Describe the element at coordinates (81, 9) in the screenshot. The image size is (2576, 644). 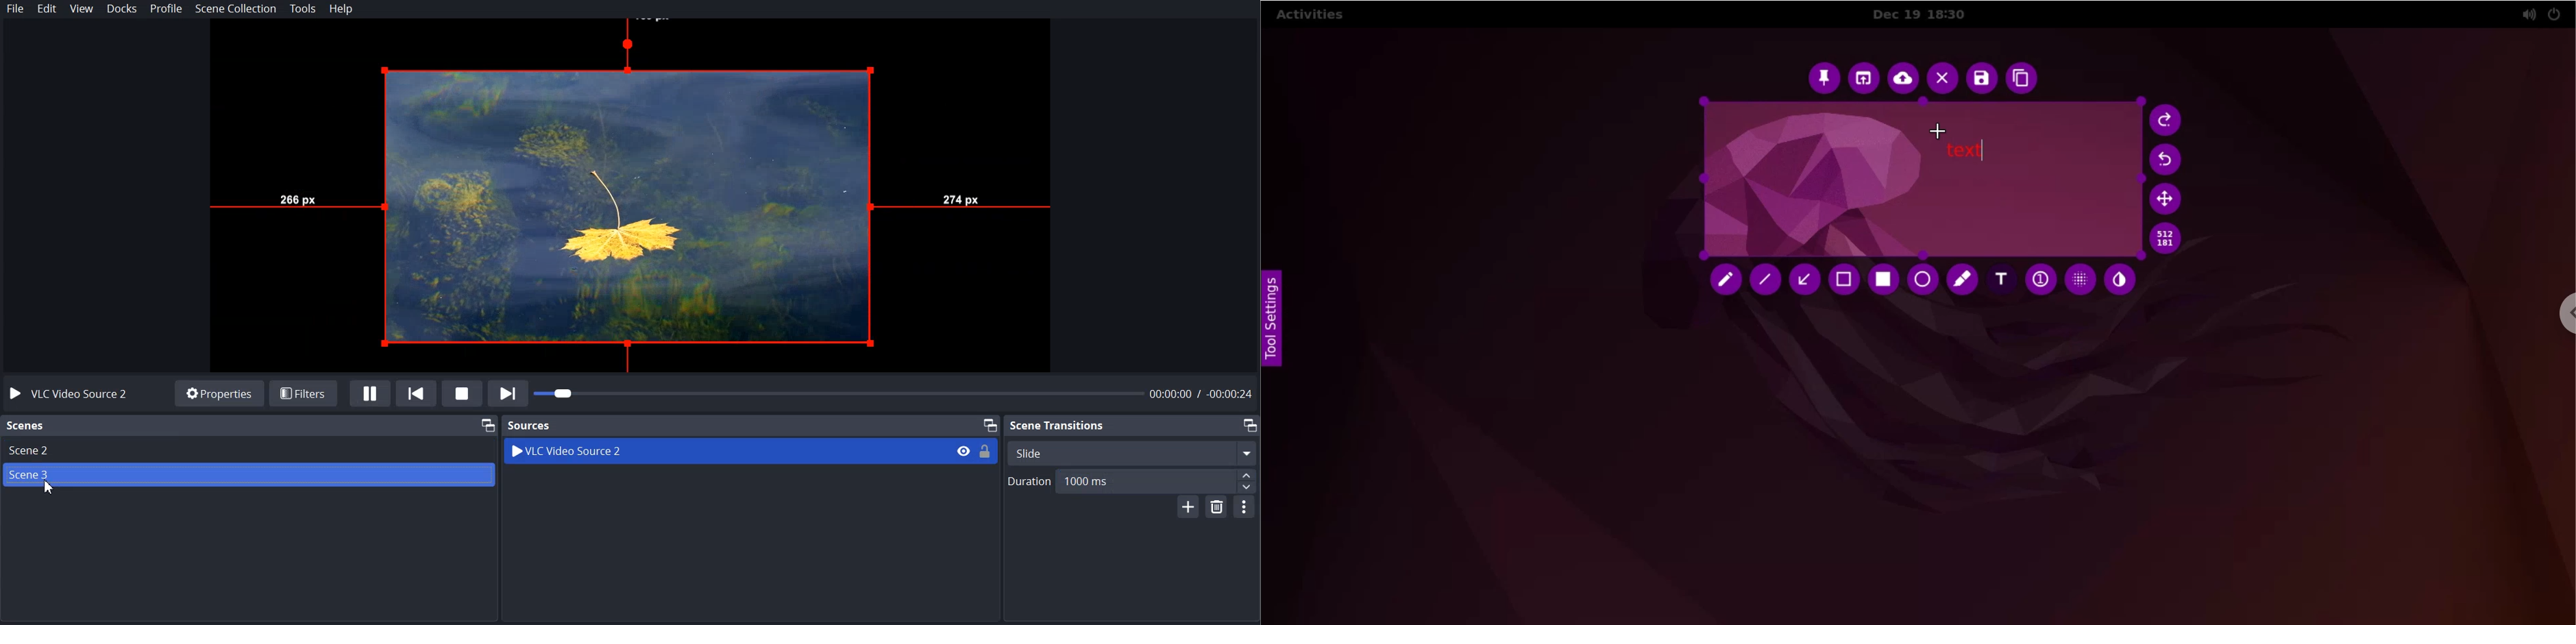
I see `View` at that location.